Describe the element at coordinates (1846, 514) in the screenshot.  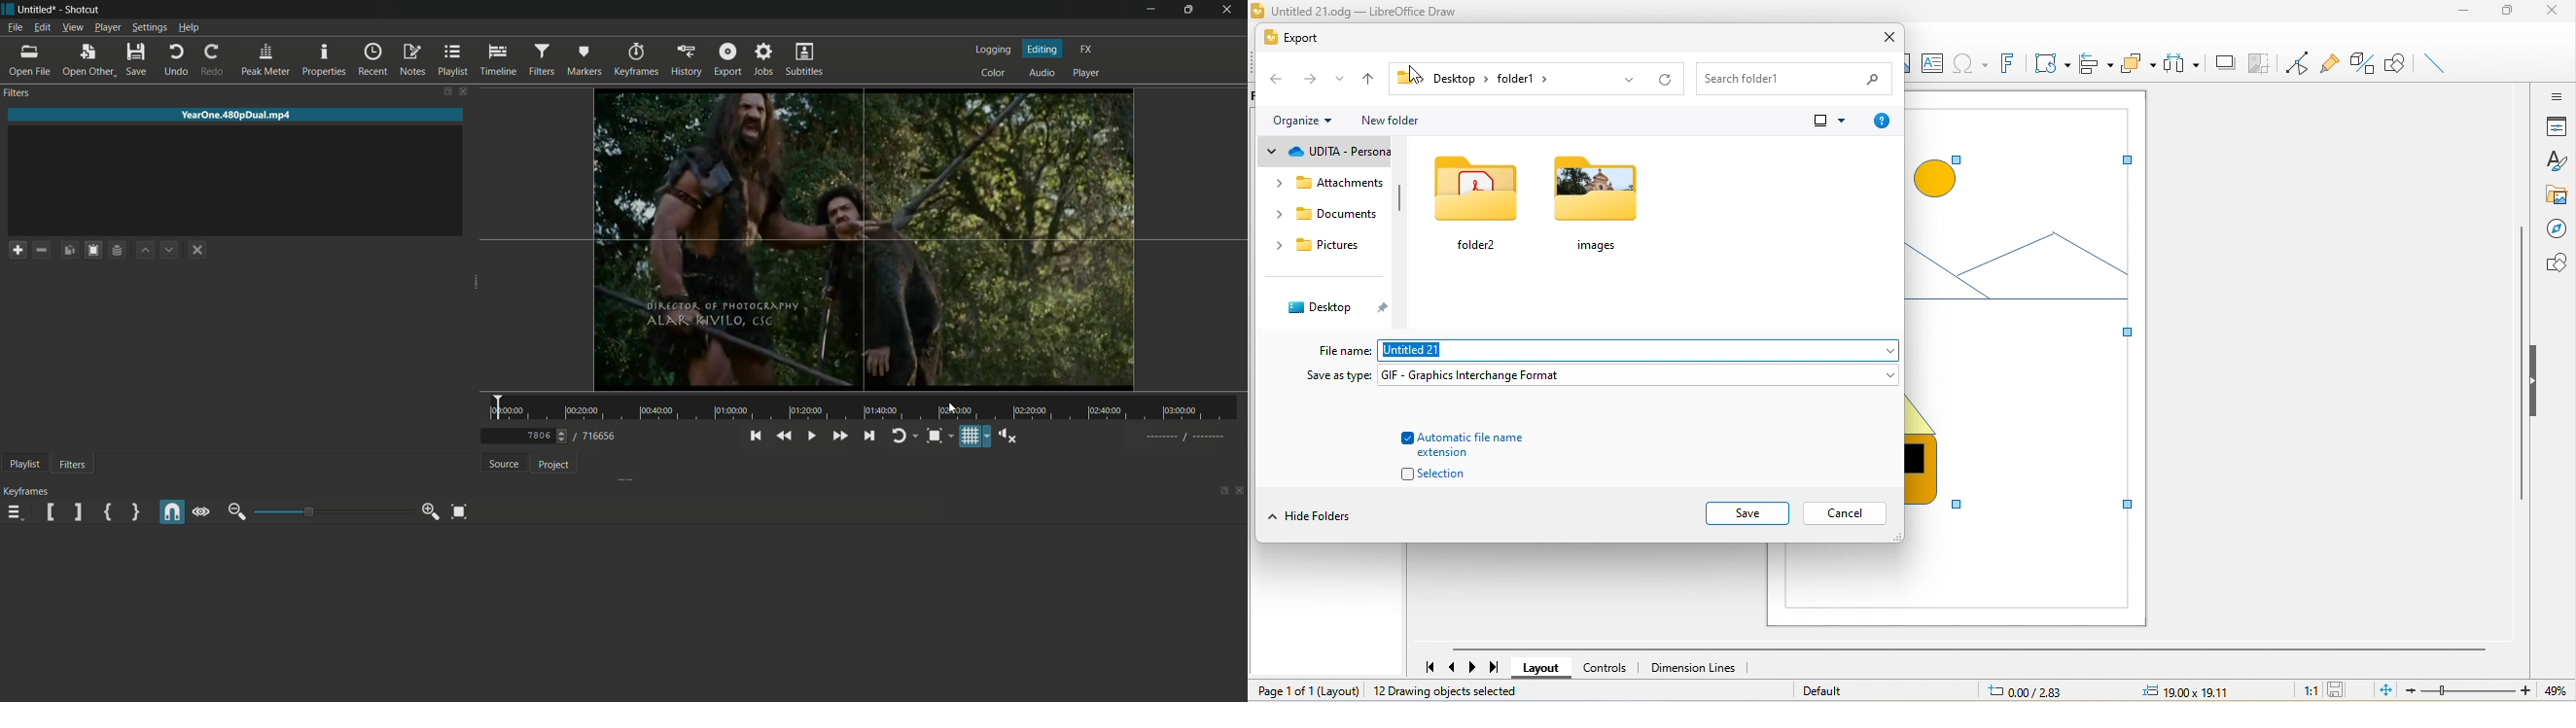
I see `cancel` at that location.